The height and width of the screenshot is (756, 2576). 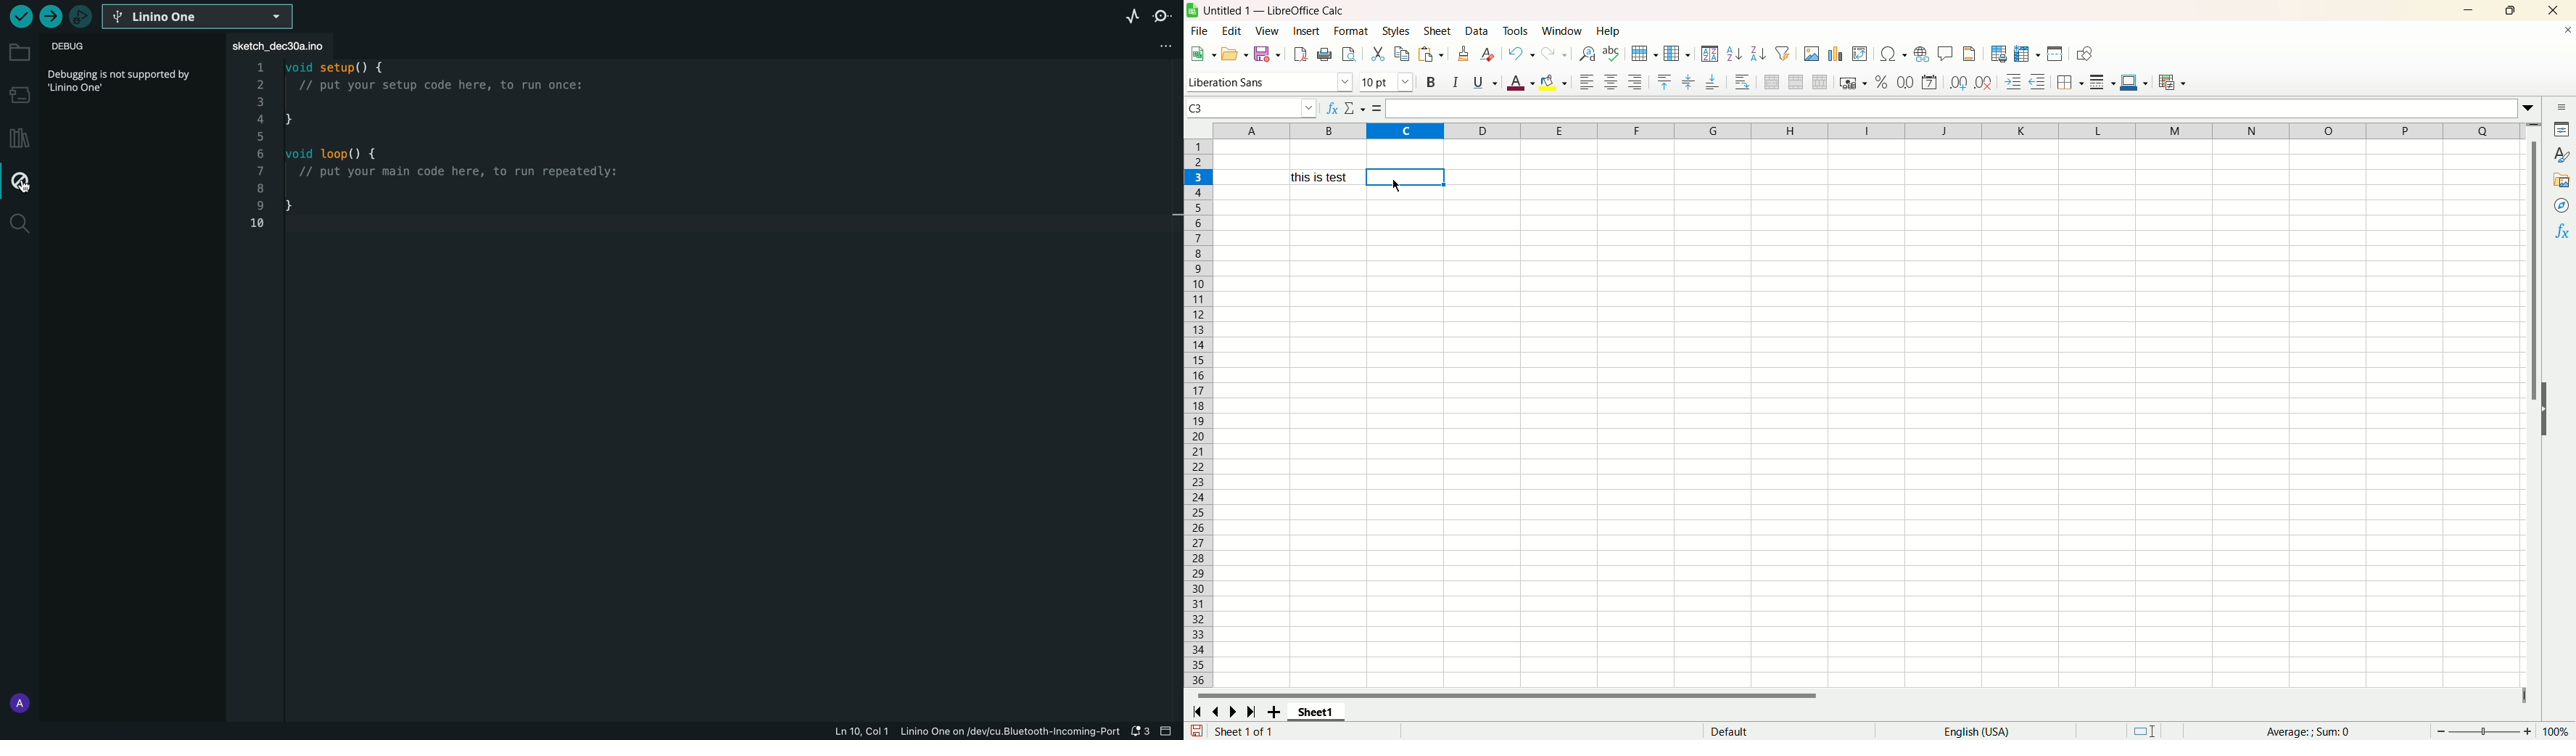 I want to click on format as number, so click(x=1905, y=81).